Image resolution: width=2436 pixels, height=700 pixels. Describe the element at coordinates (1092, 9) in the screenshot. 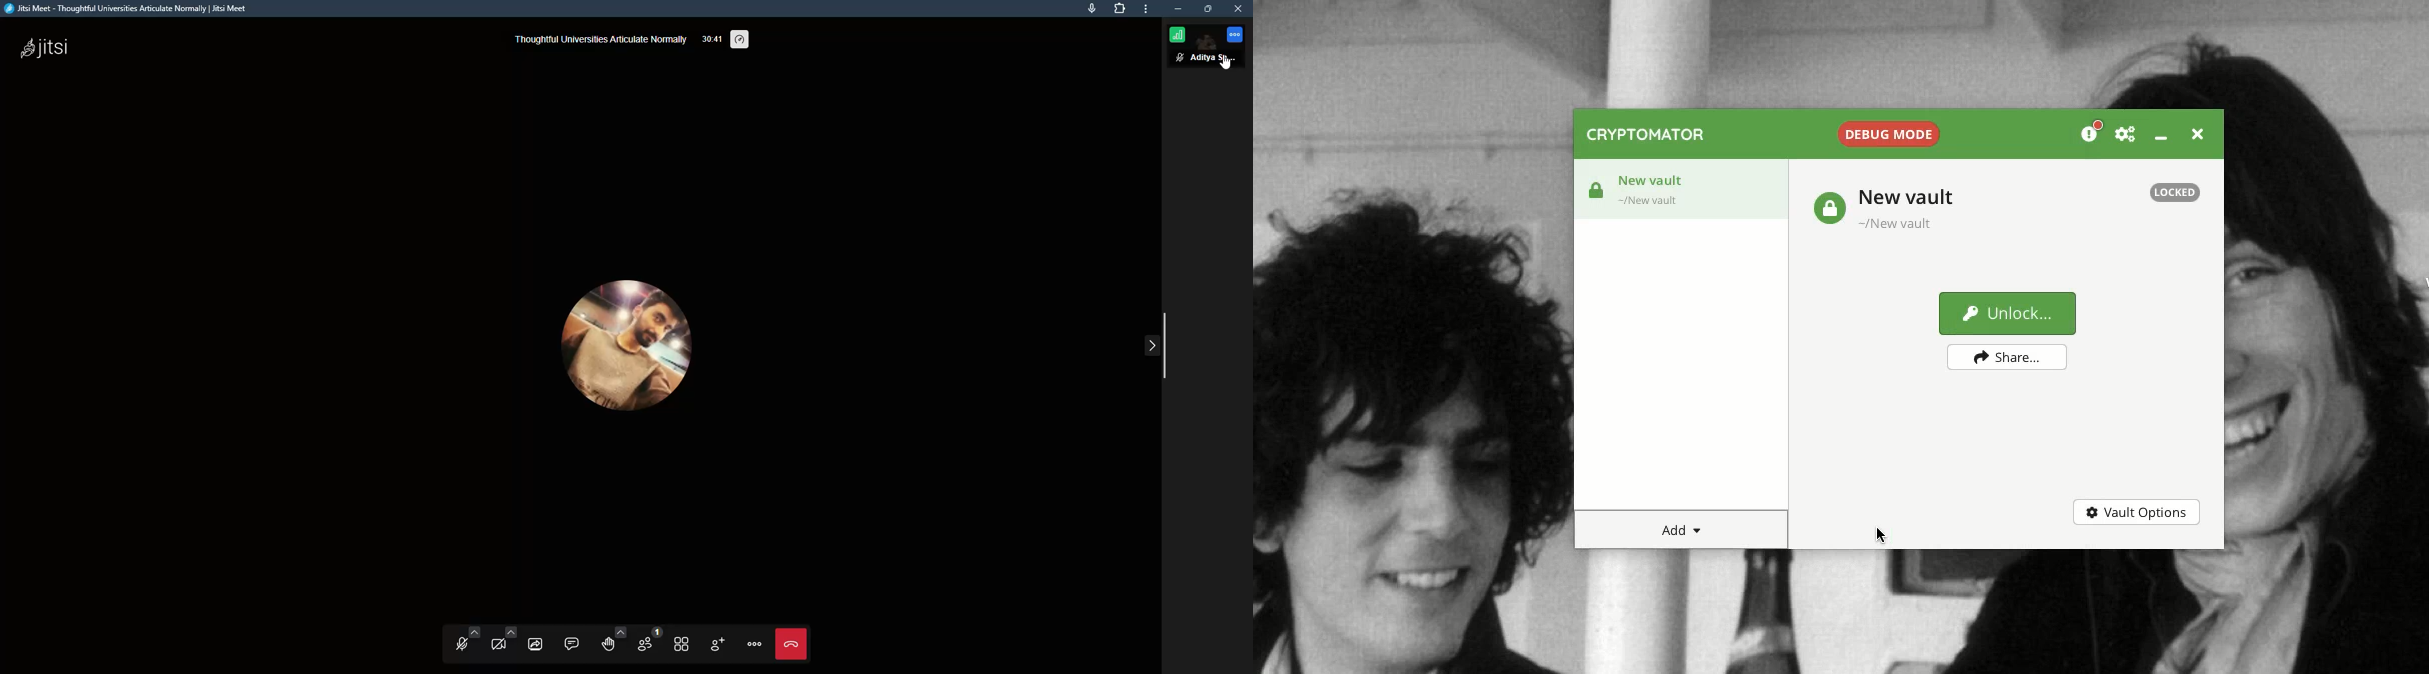

I see `this page is accessing your mic` at that location.